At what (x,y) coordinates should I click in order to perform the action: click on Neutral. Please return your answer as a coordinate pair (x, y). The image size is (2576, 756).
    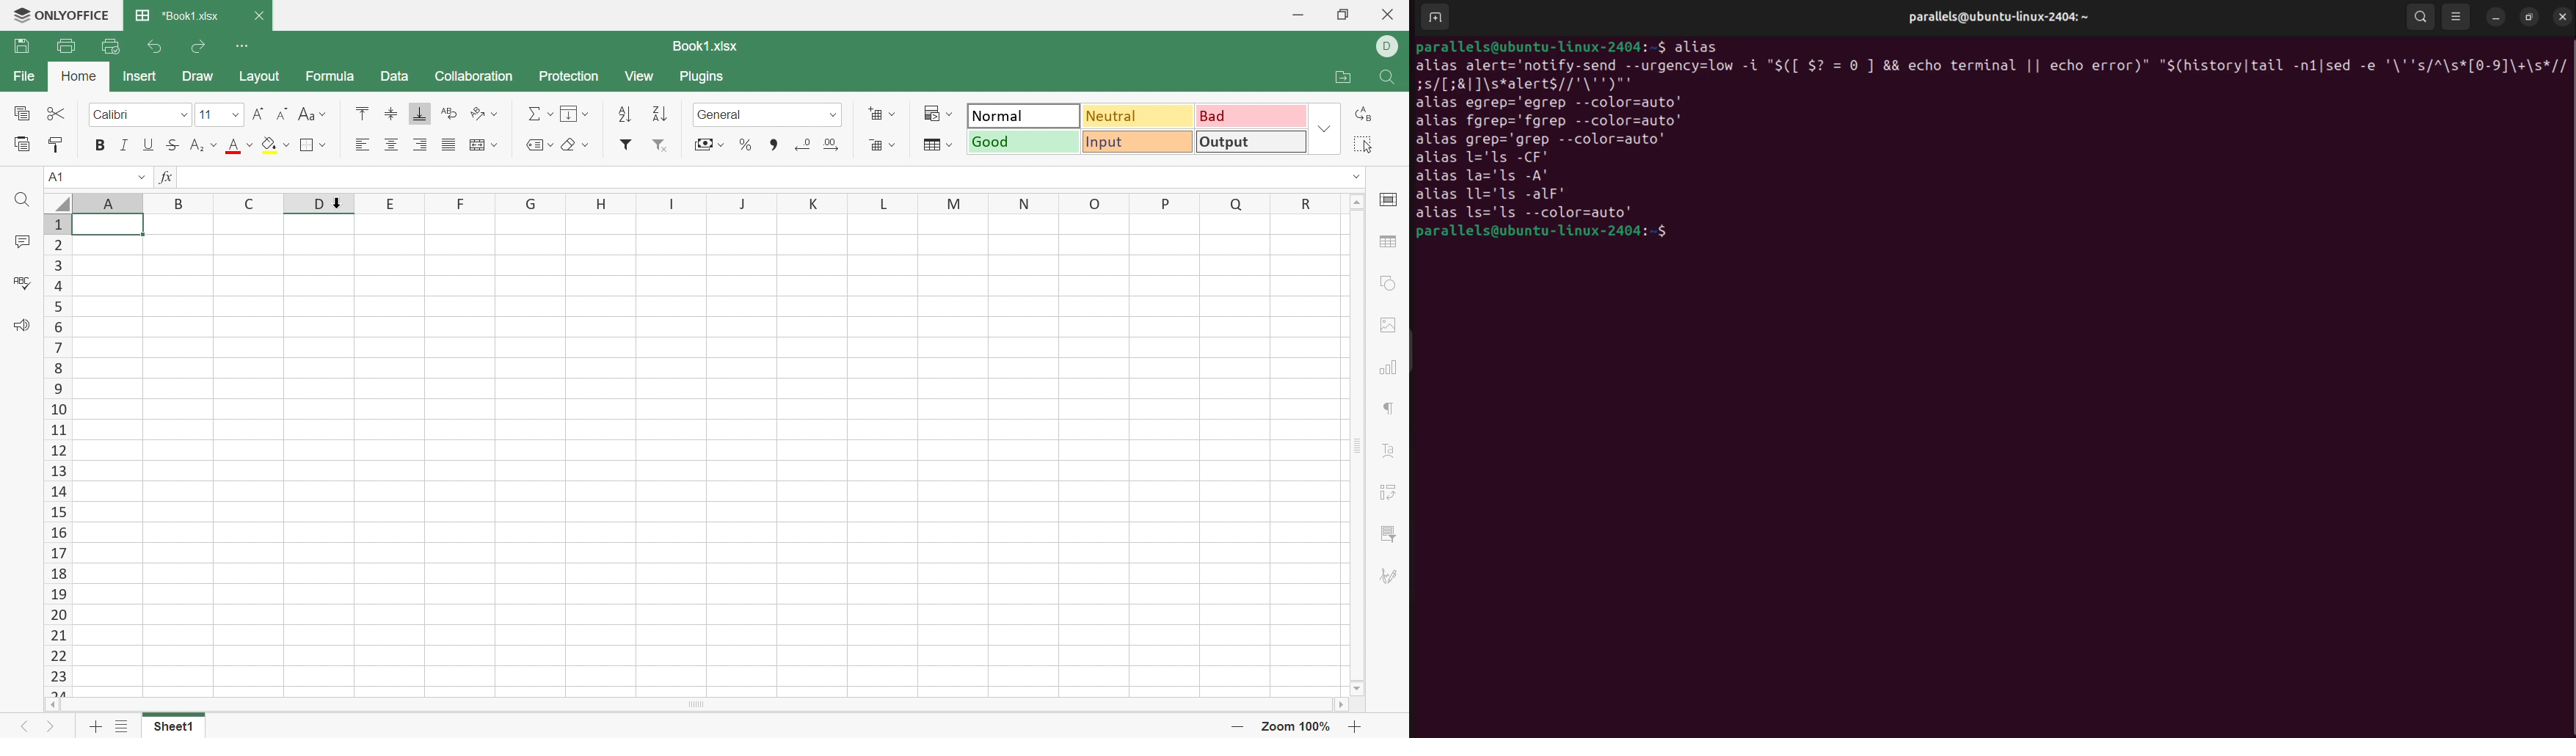
    Looking at the image, I should click on (1139, 117).